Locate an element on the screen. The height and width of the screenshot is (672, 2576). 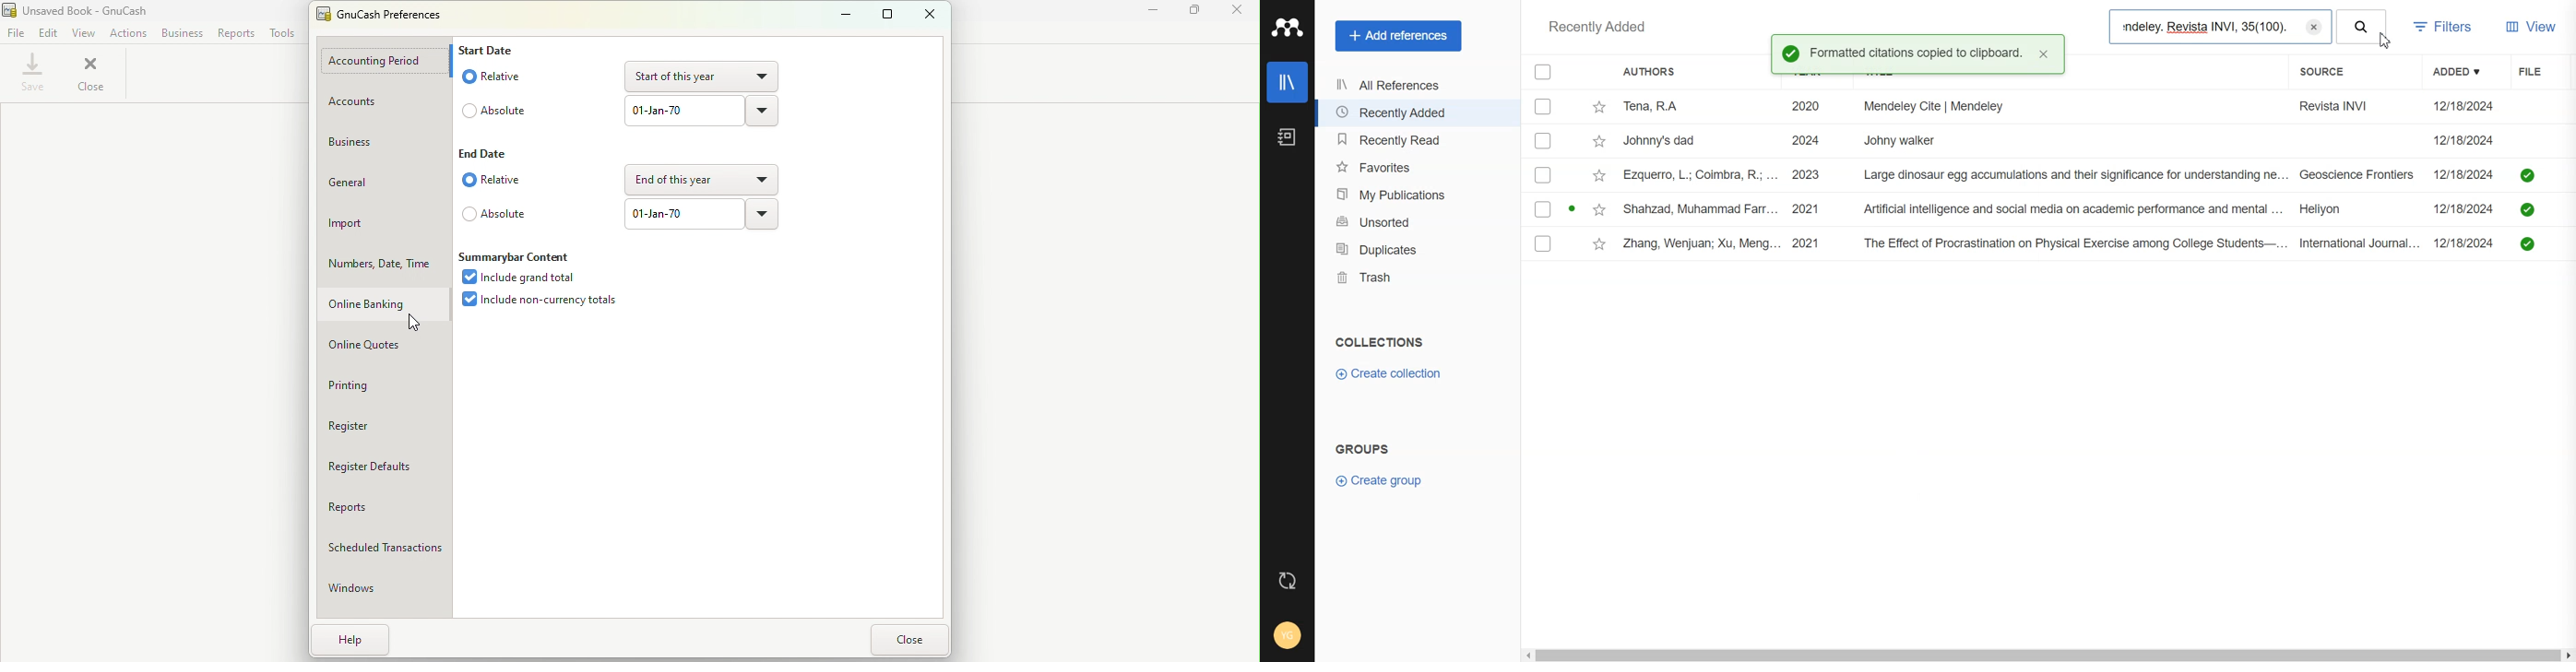
Add References is located at coordinates (1399, 36).